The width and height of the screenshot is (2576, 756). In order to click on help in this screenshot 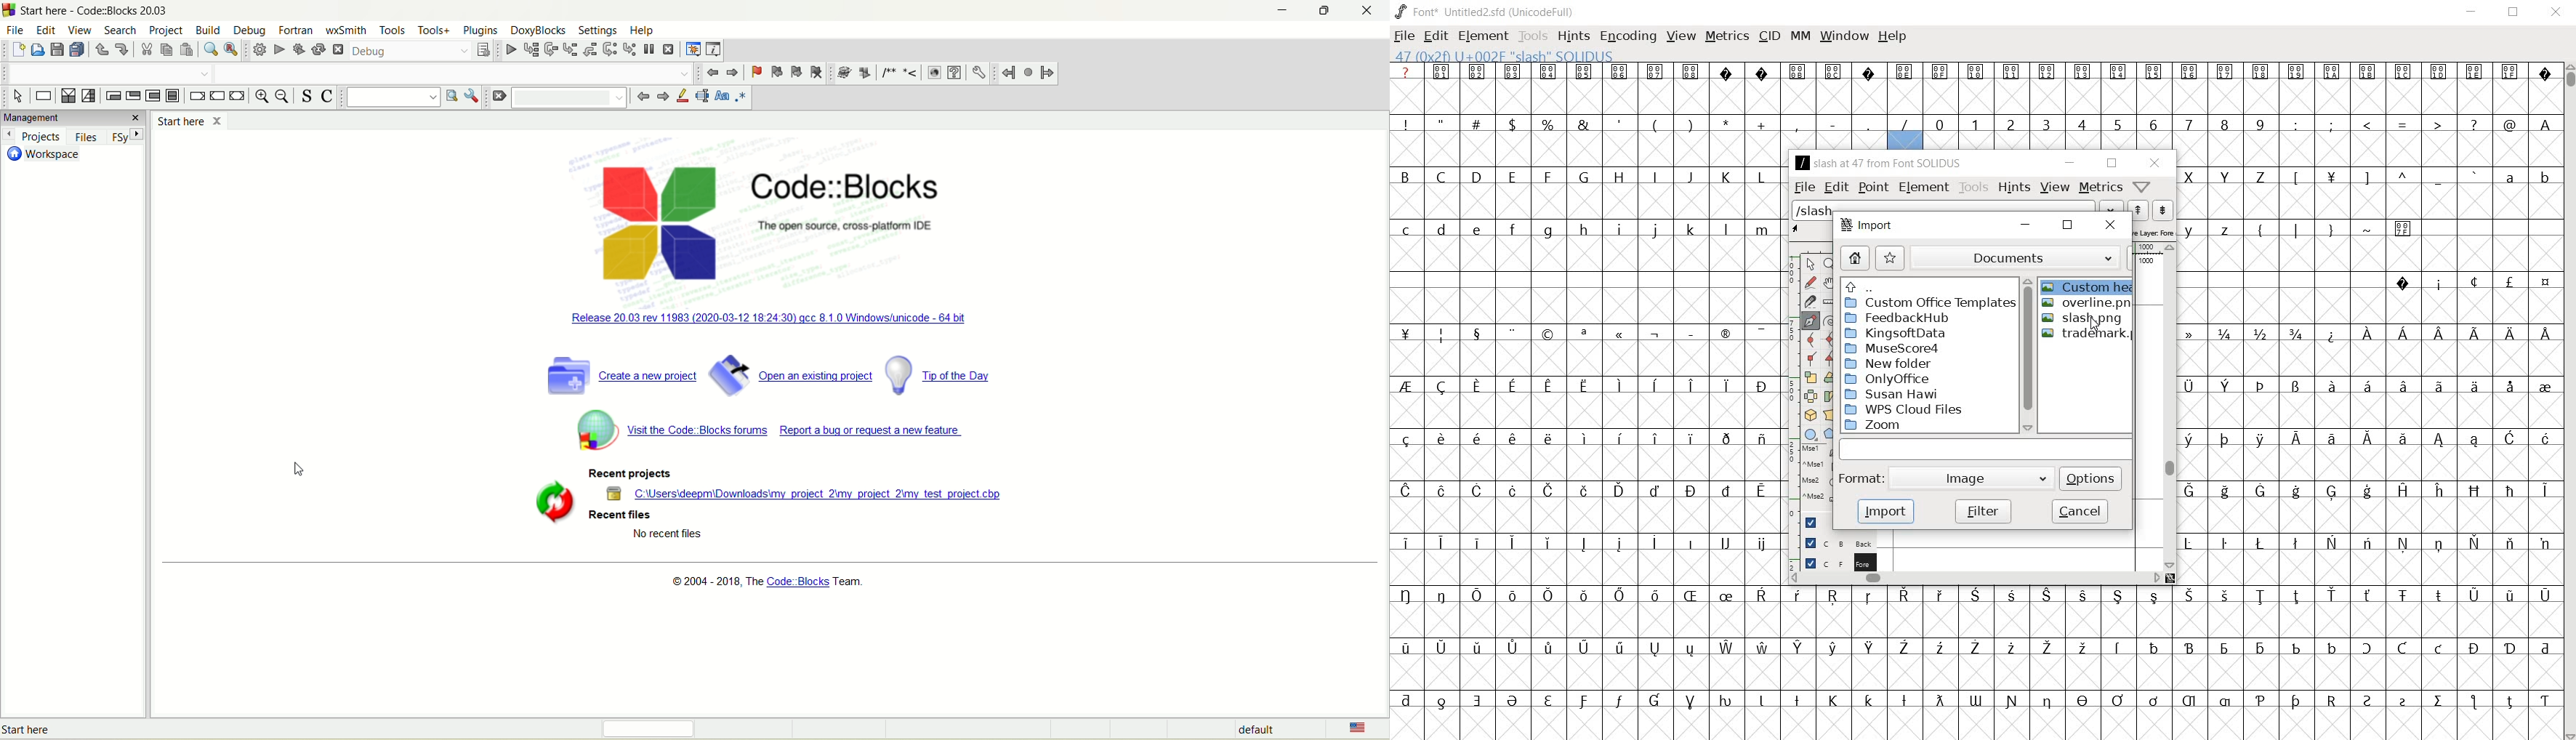, I will do `click(641, 31)`.